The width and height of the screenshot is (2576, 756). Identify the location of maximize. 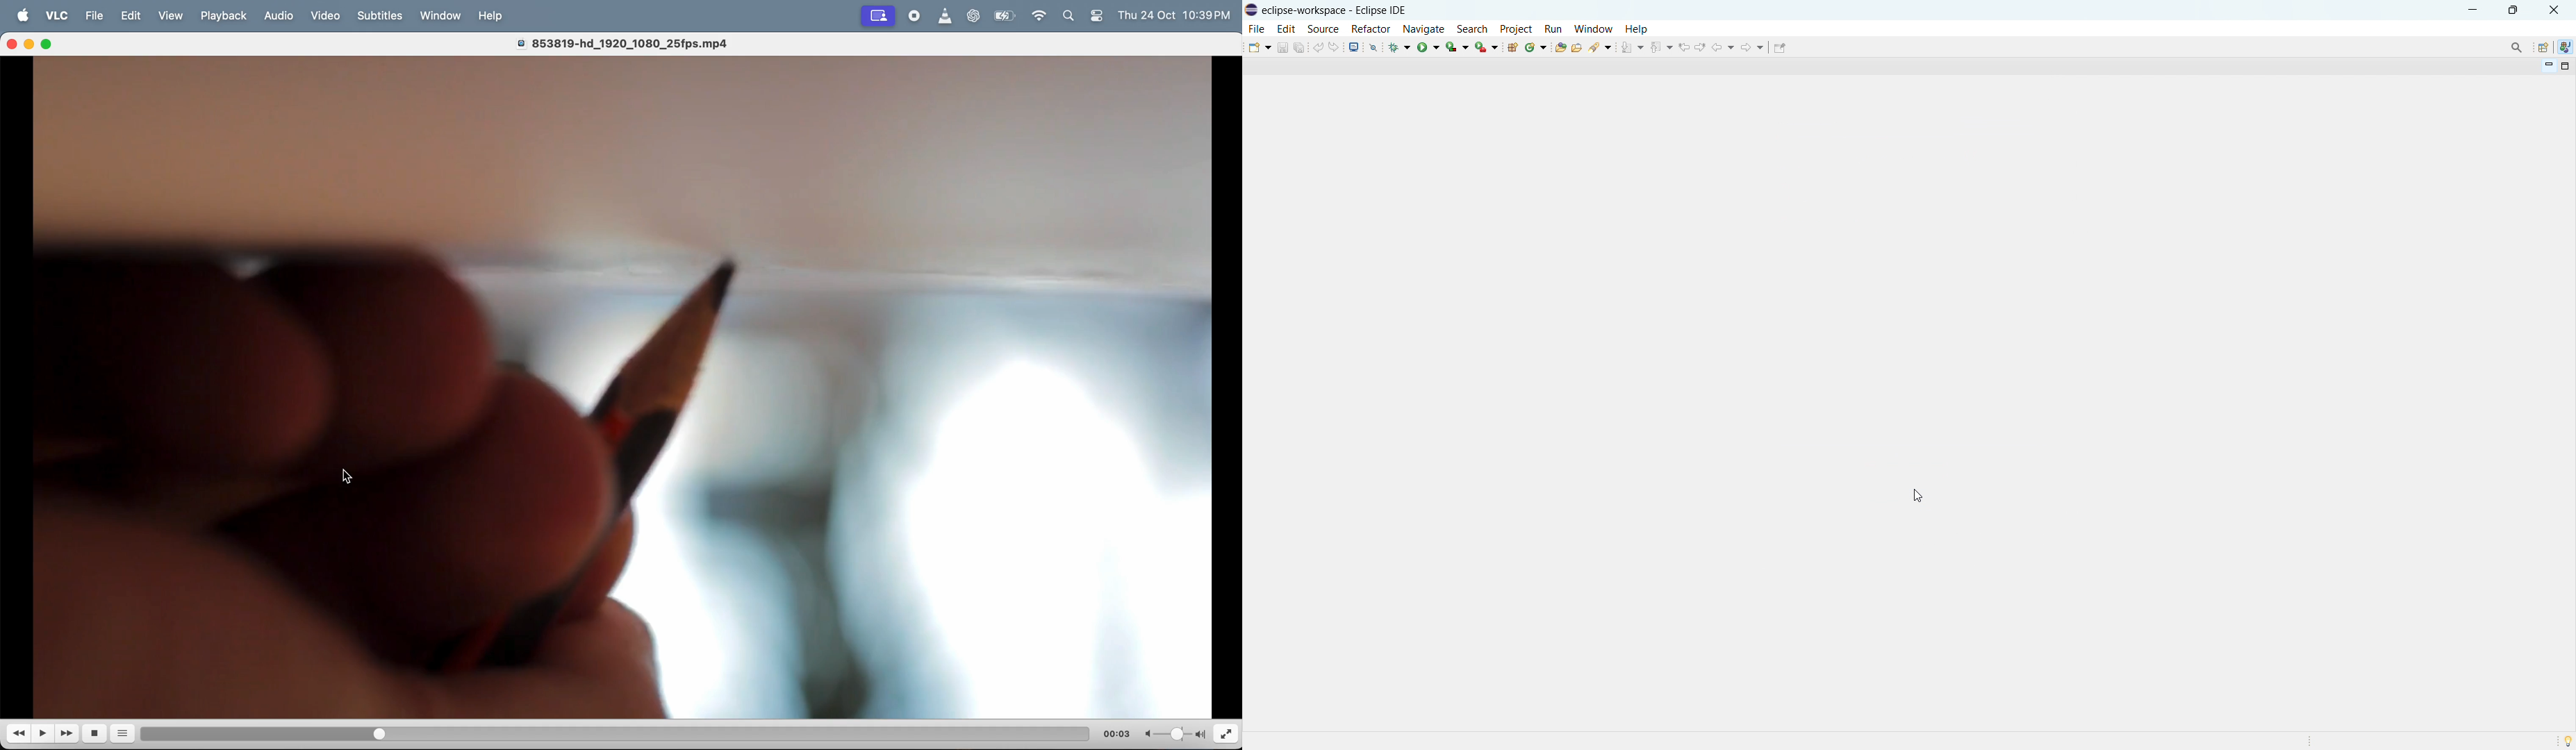
(2513, 9).